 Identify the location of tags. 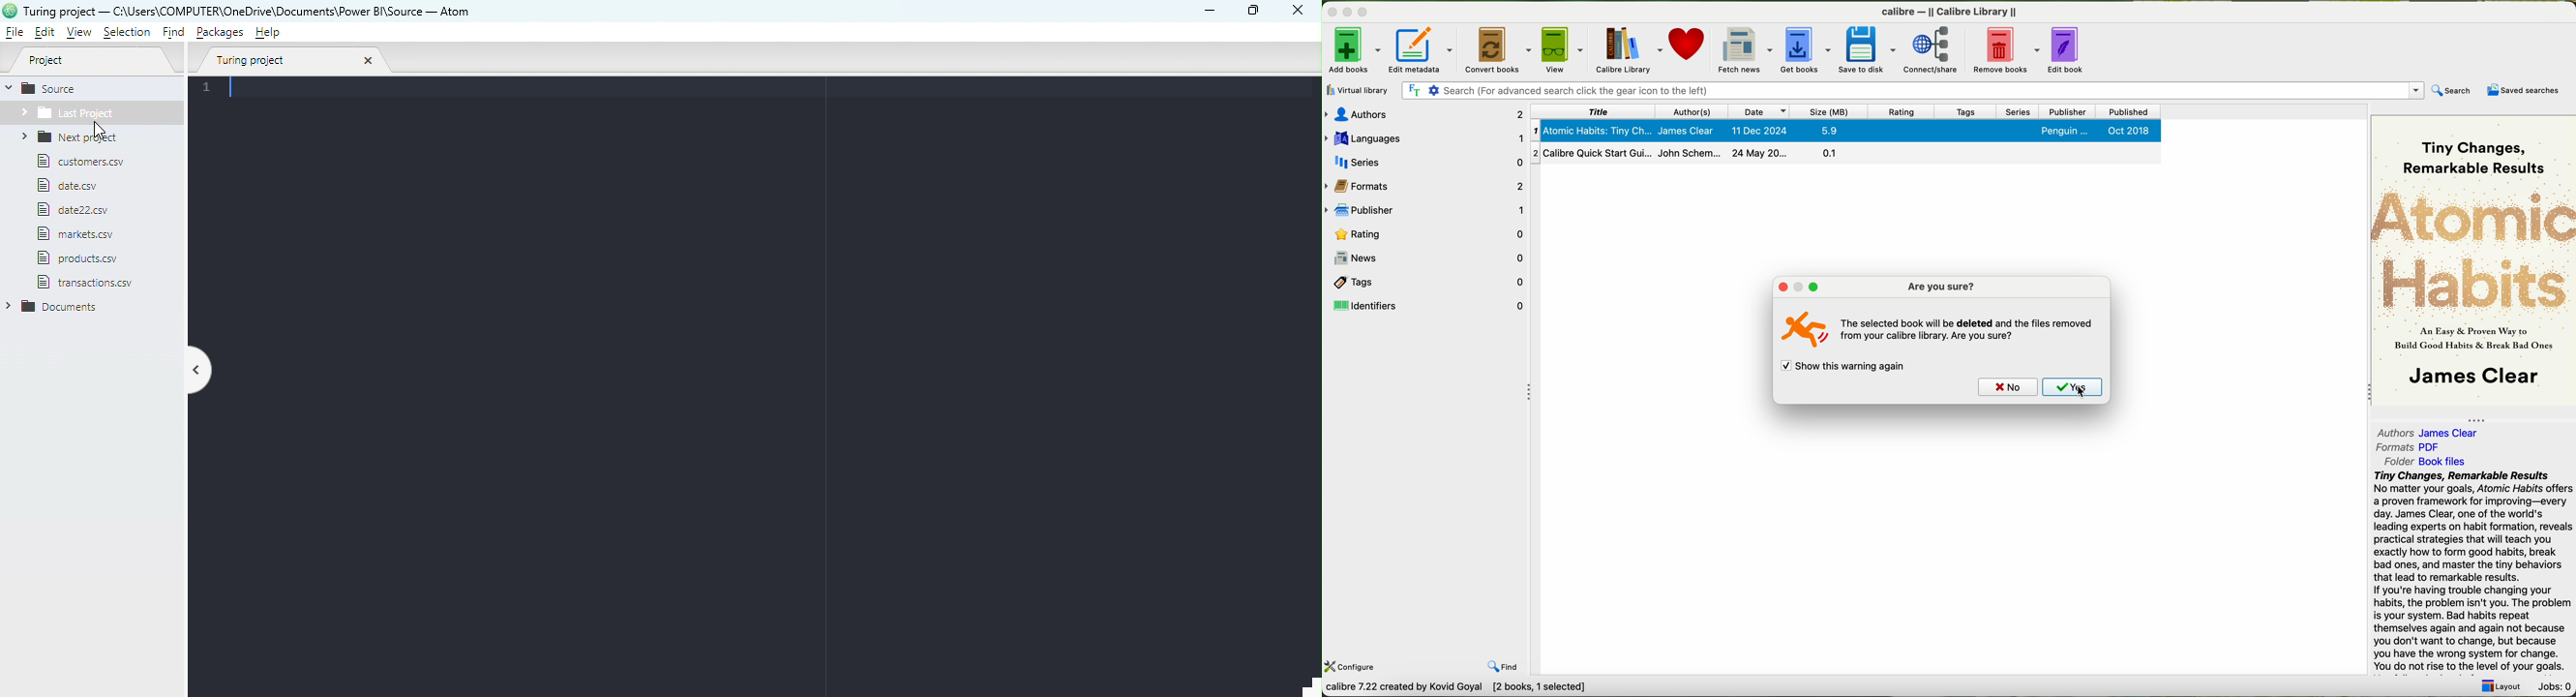
(1425, 283).